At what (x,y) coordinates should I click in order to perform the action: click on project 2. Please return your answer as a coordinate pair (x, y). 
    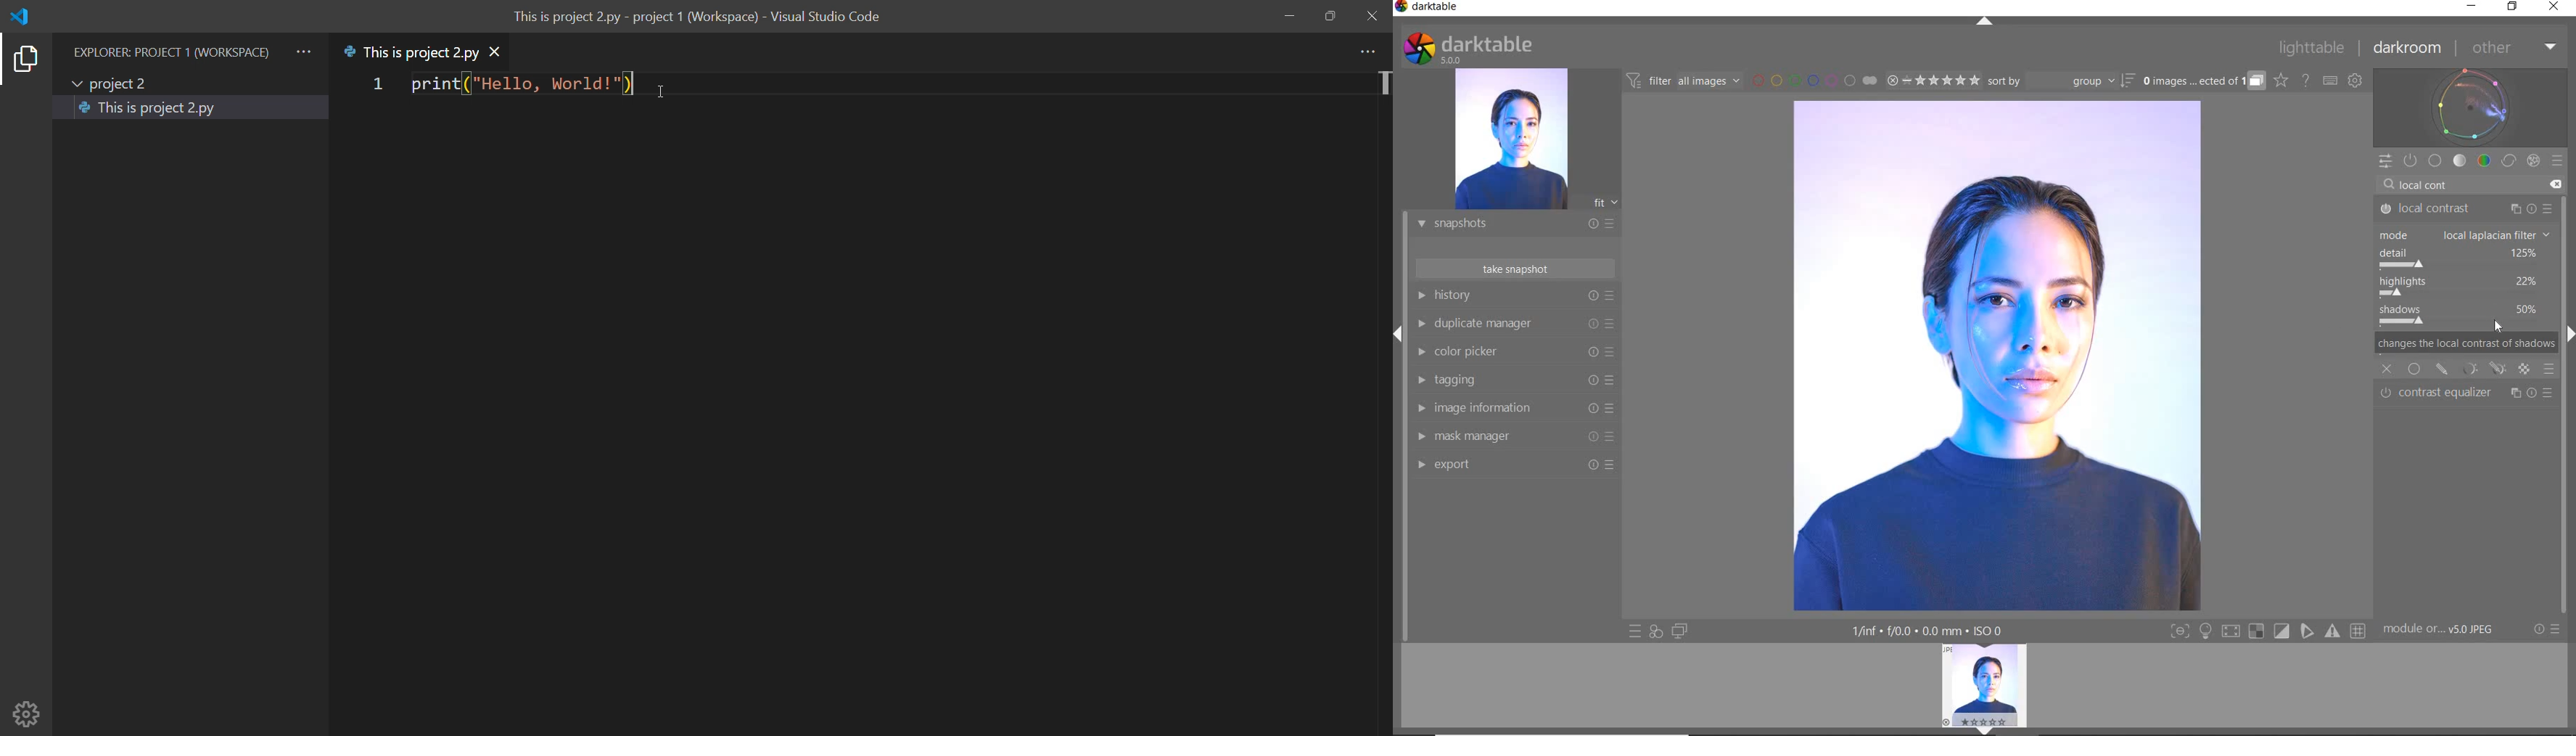
    Looking at the image, I should click on (115, 81).